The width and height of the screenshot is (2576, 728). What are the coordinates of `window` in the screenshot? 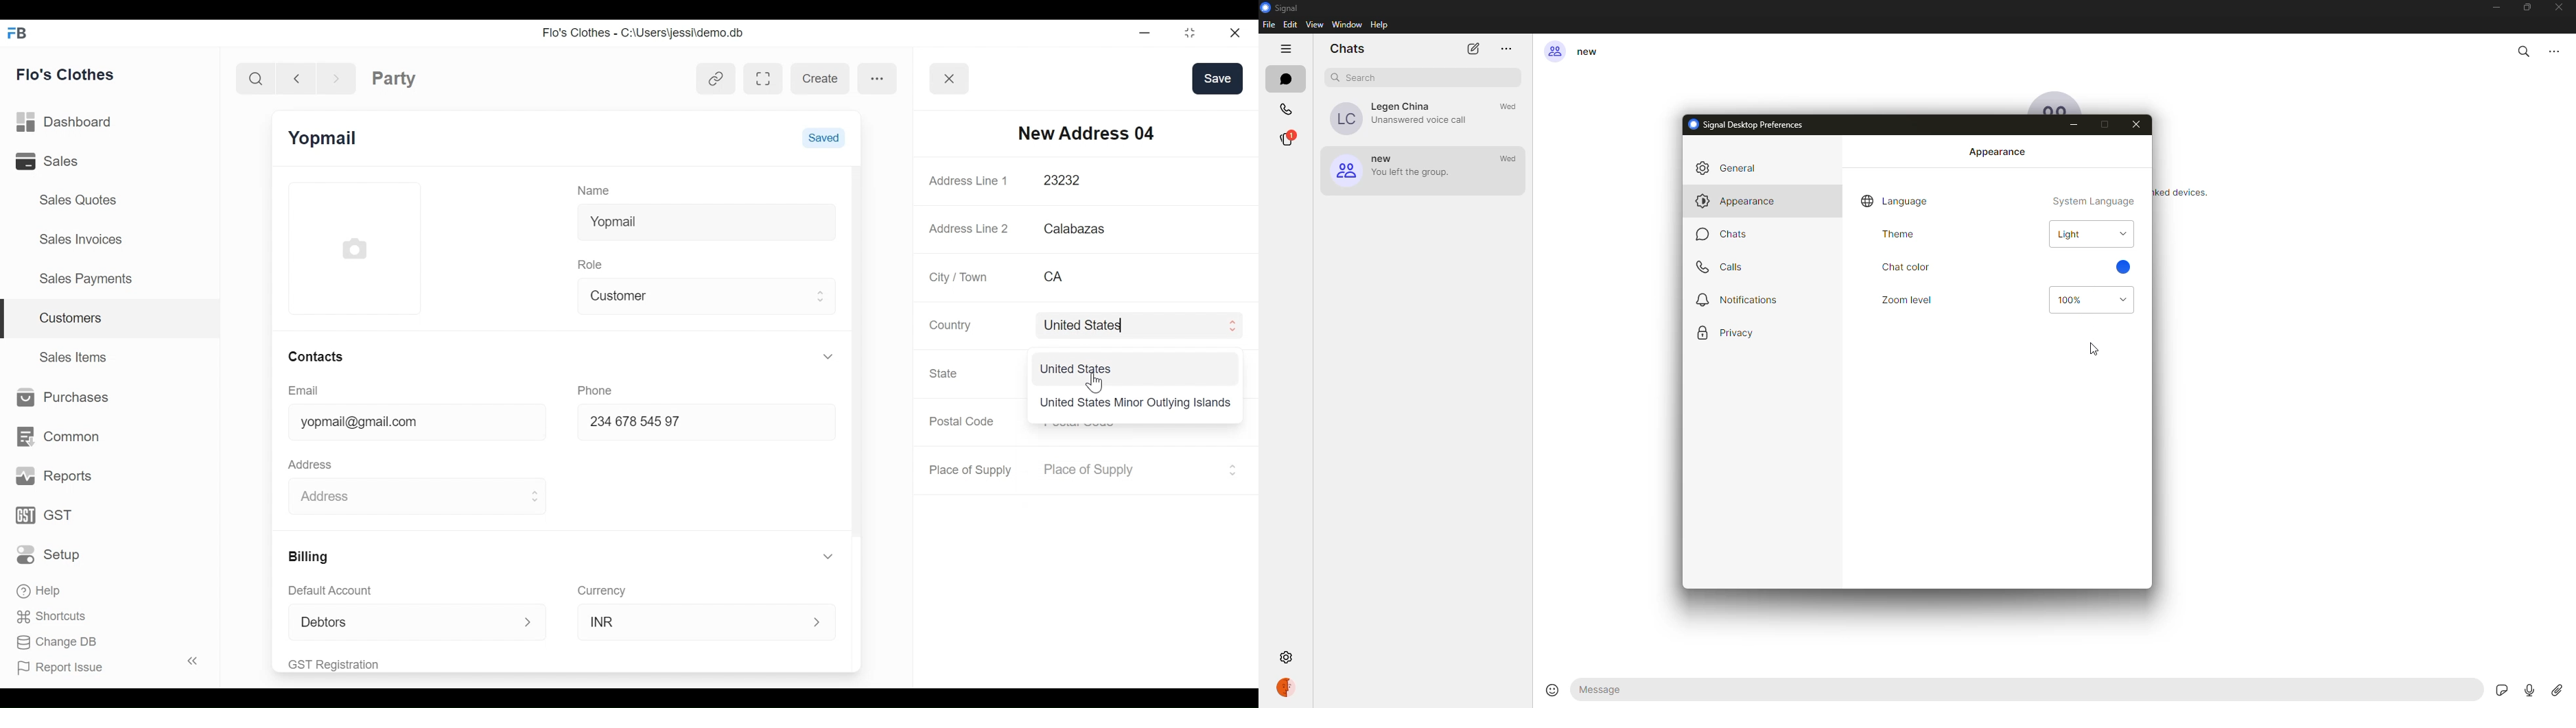 It's located at (1347, 25).